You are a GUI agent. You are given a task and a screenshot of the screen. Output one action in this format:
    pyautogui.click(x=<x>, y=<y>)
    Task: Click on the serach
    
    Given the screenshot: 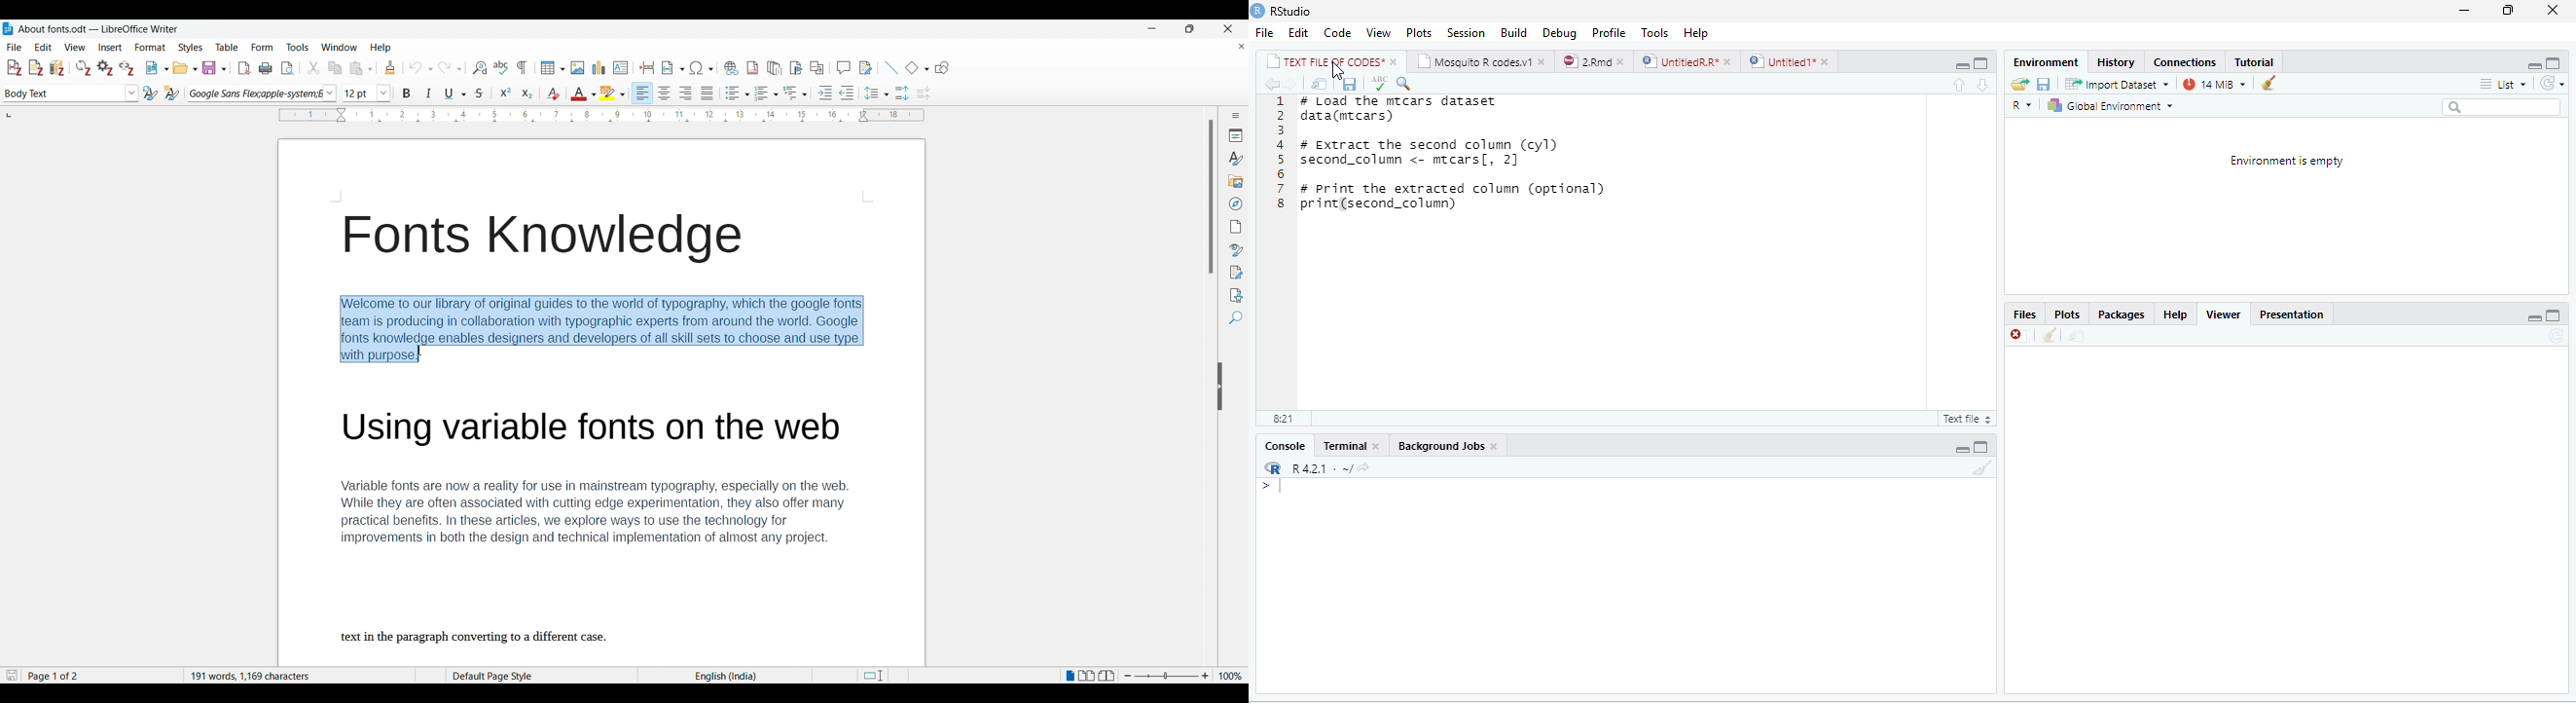 What is the action you would take?
    pyautogui.click(x=1407, y=83)
    